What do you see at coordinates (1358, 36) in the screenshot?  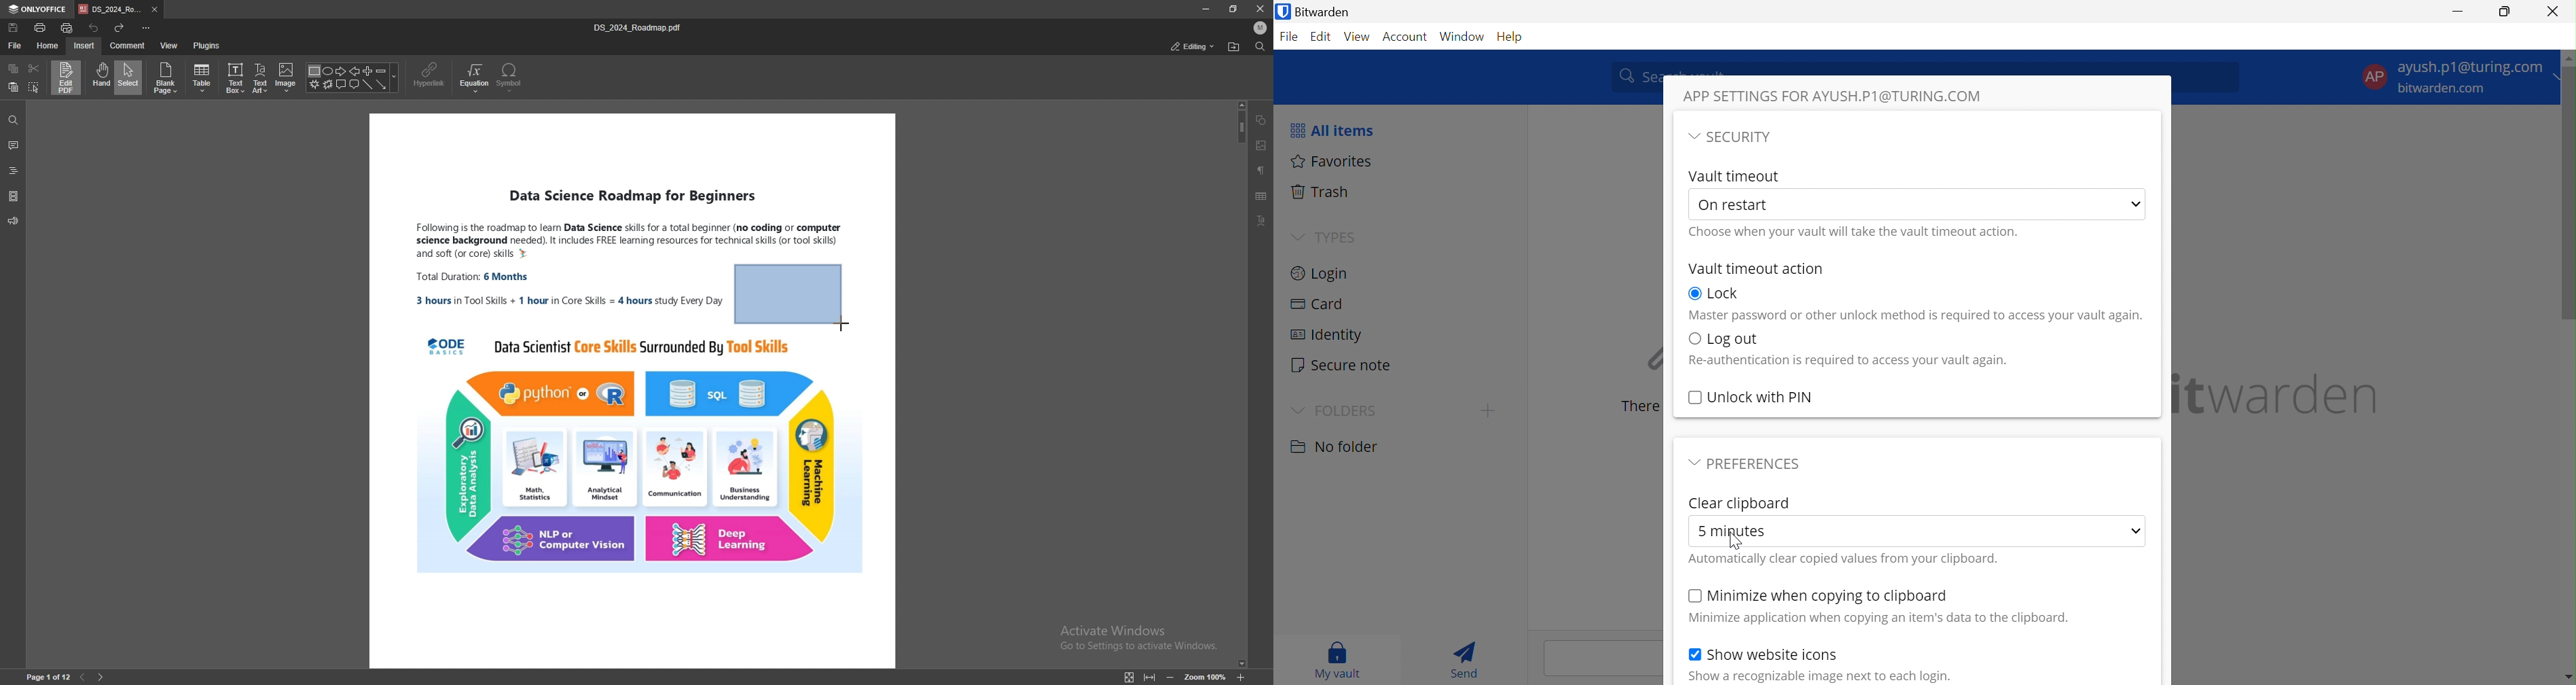 I see `View` at bounding box center [1358, 36].